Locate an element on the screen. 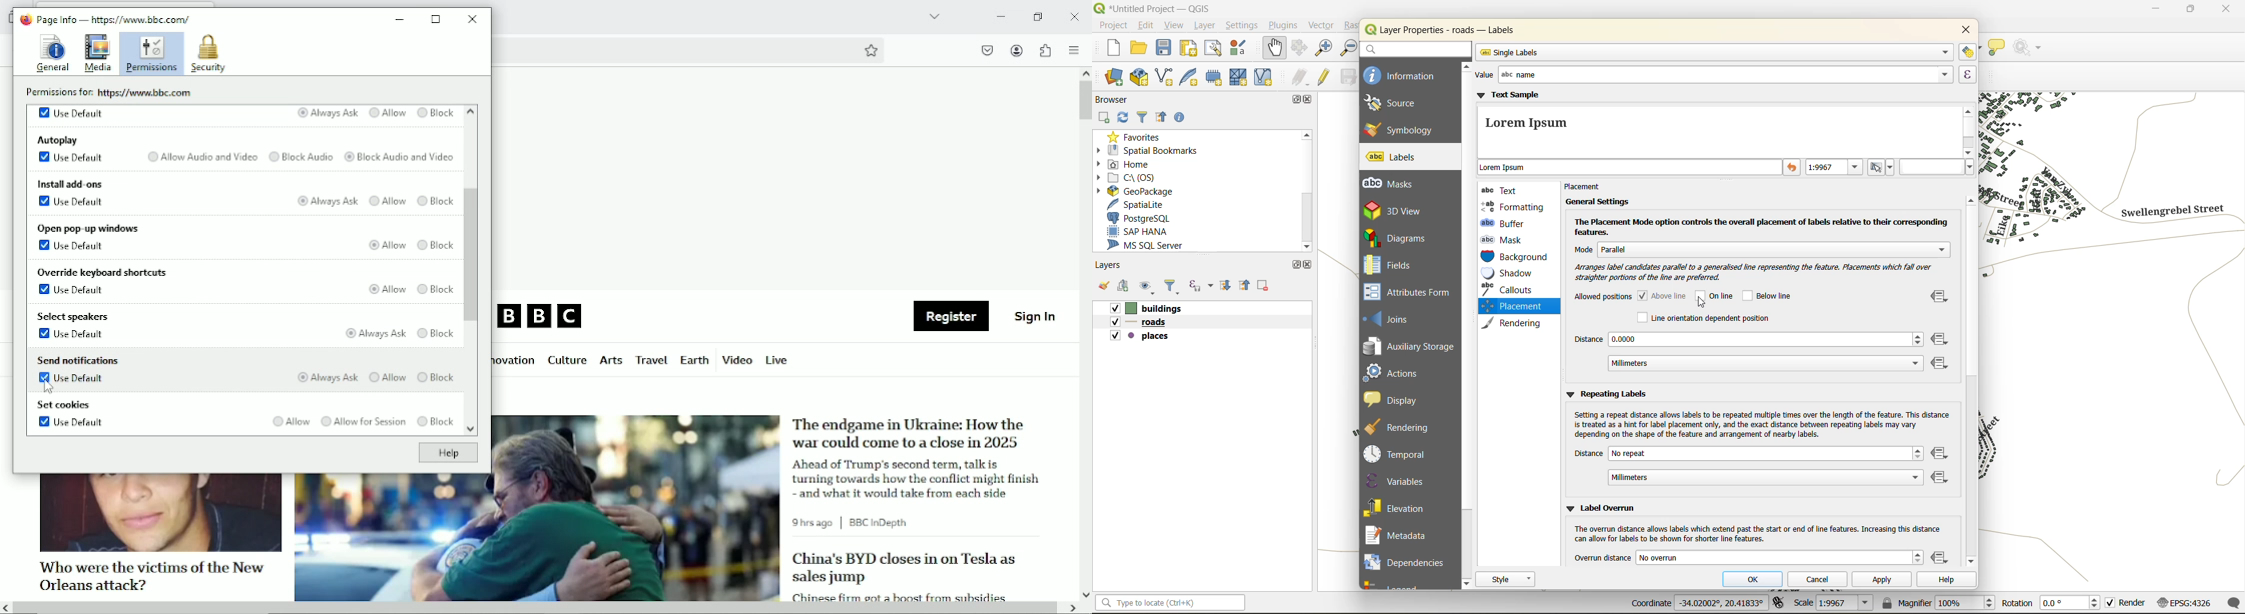 The height and width of the screenshot is (616, 2268). shadow is located at coordinates (1514, 273).